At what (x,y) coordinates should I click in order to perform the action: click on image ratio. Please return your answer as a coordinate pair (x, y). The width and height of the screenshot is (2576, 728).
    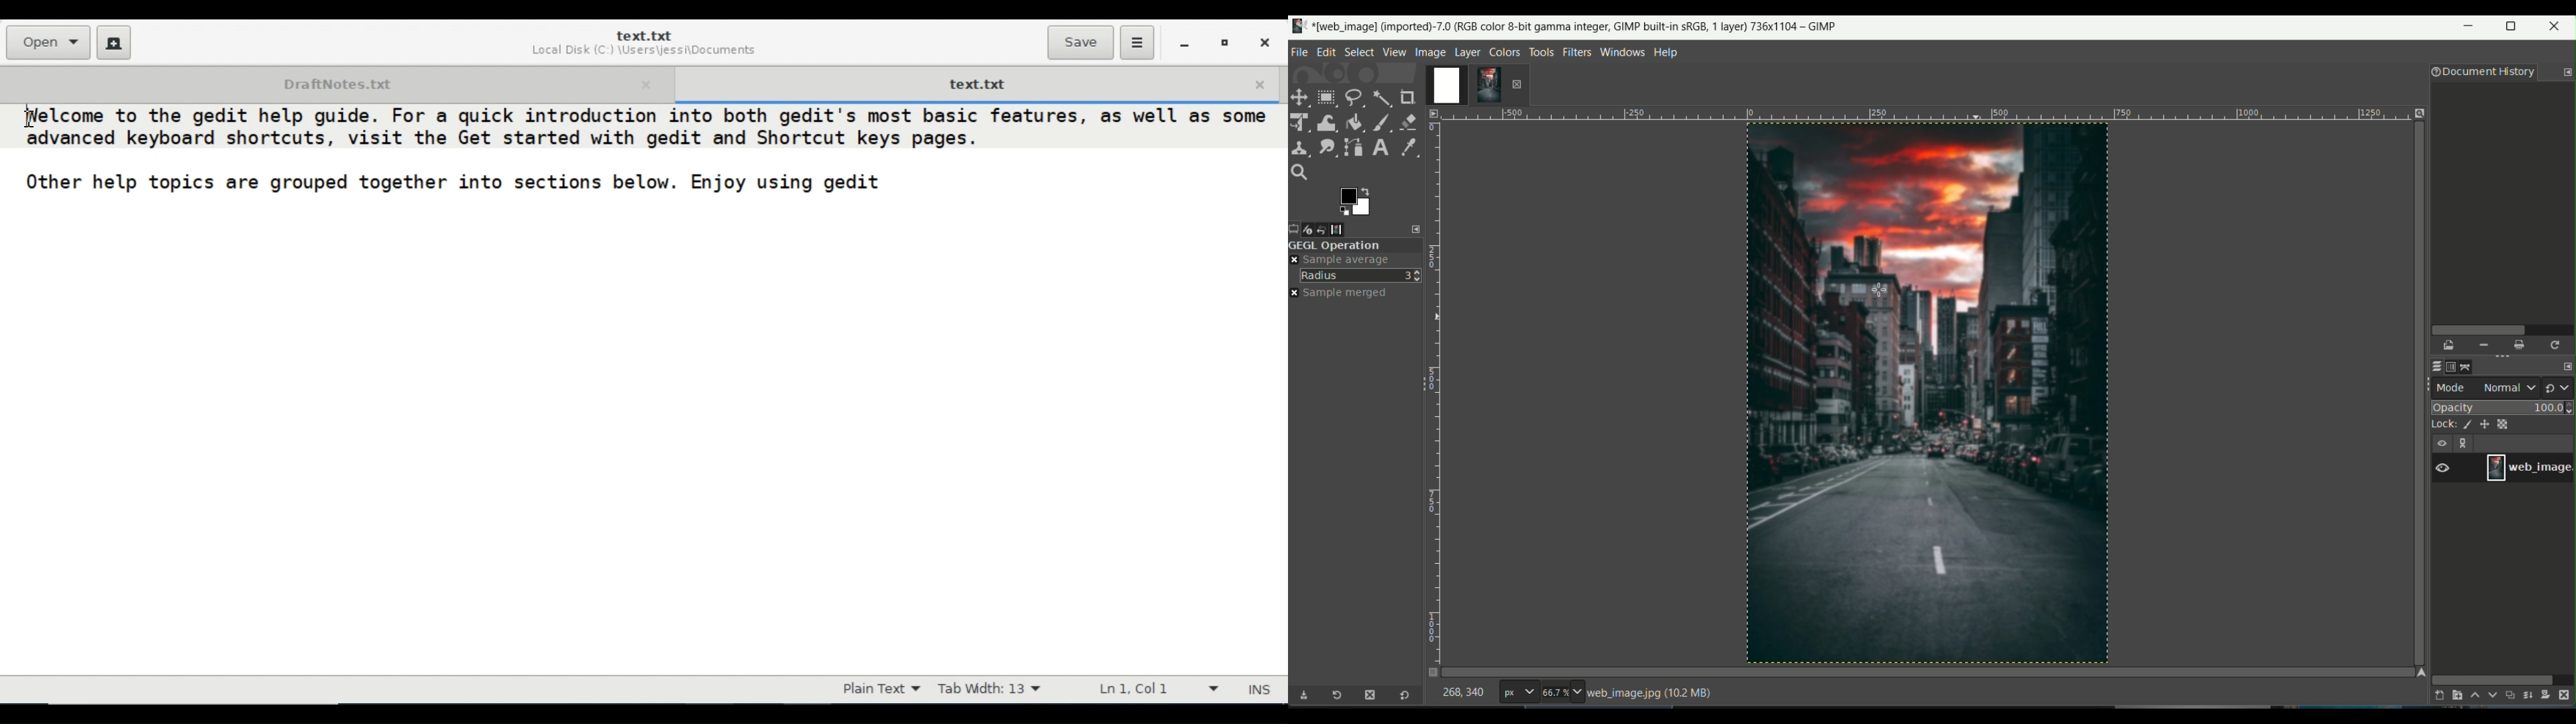
    Looking at the image, I should click on (1561, 694).